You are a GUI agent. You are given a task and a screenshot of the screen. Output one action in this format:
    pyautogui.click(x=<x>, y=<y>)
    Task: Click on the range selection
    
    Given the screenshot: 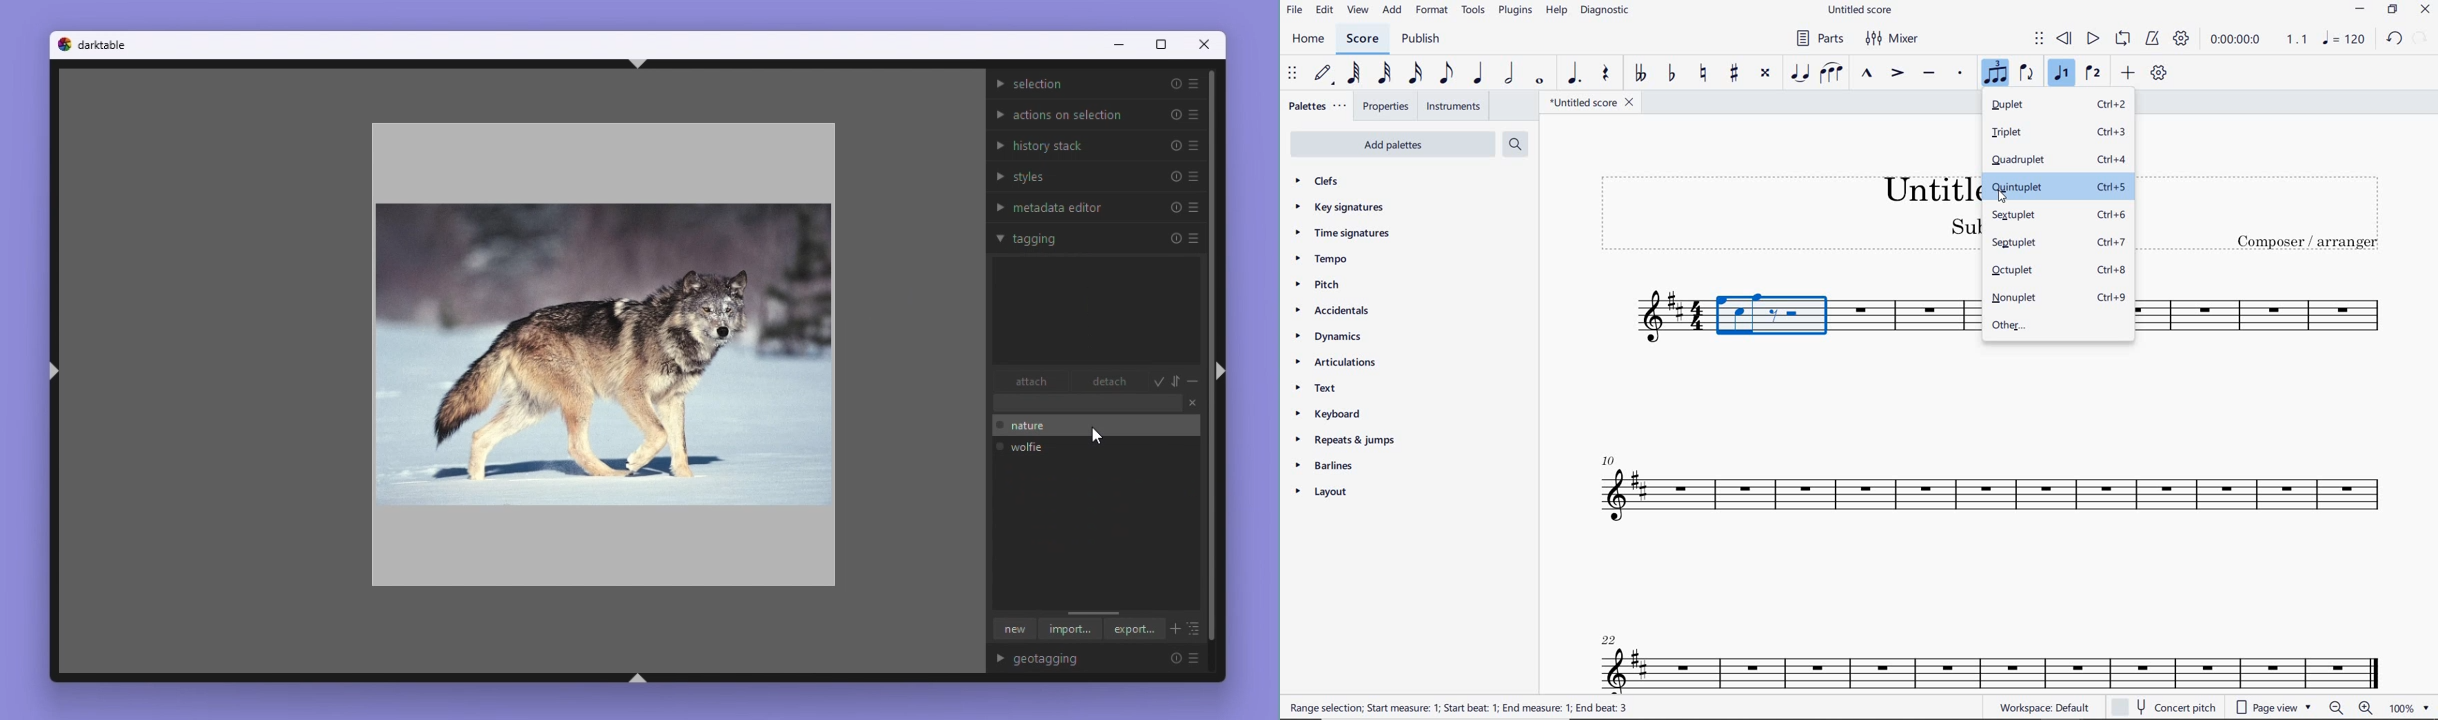 What is the action you would take?
    pyautogui.click(x=1459, y=708)
    